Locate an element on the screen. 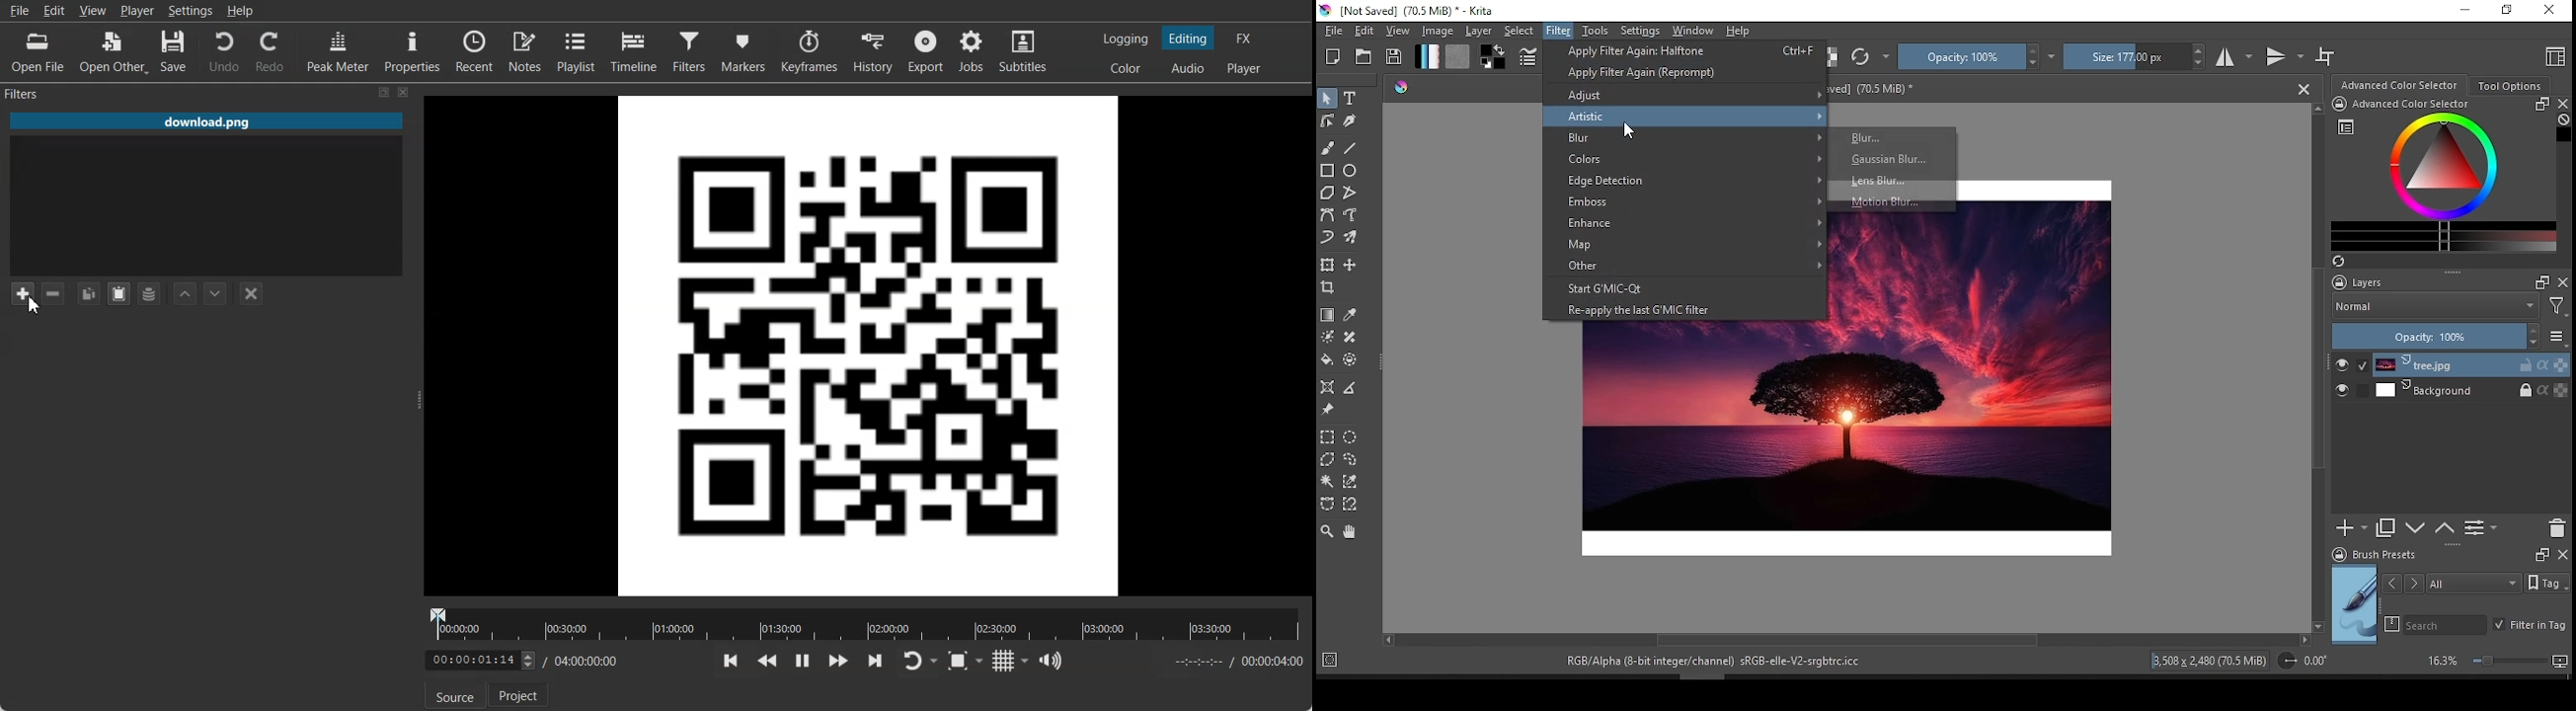 The width and height of the screenshot is (2576, 728). measure the distance between two points is located at coordinates (1350, 388).